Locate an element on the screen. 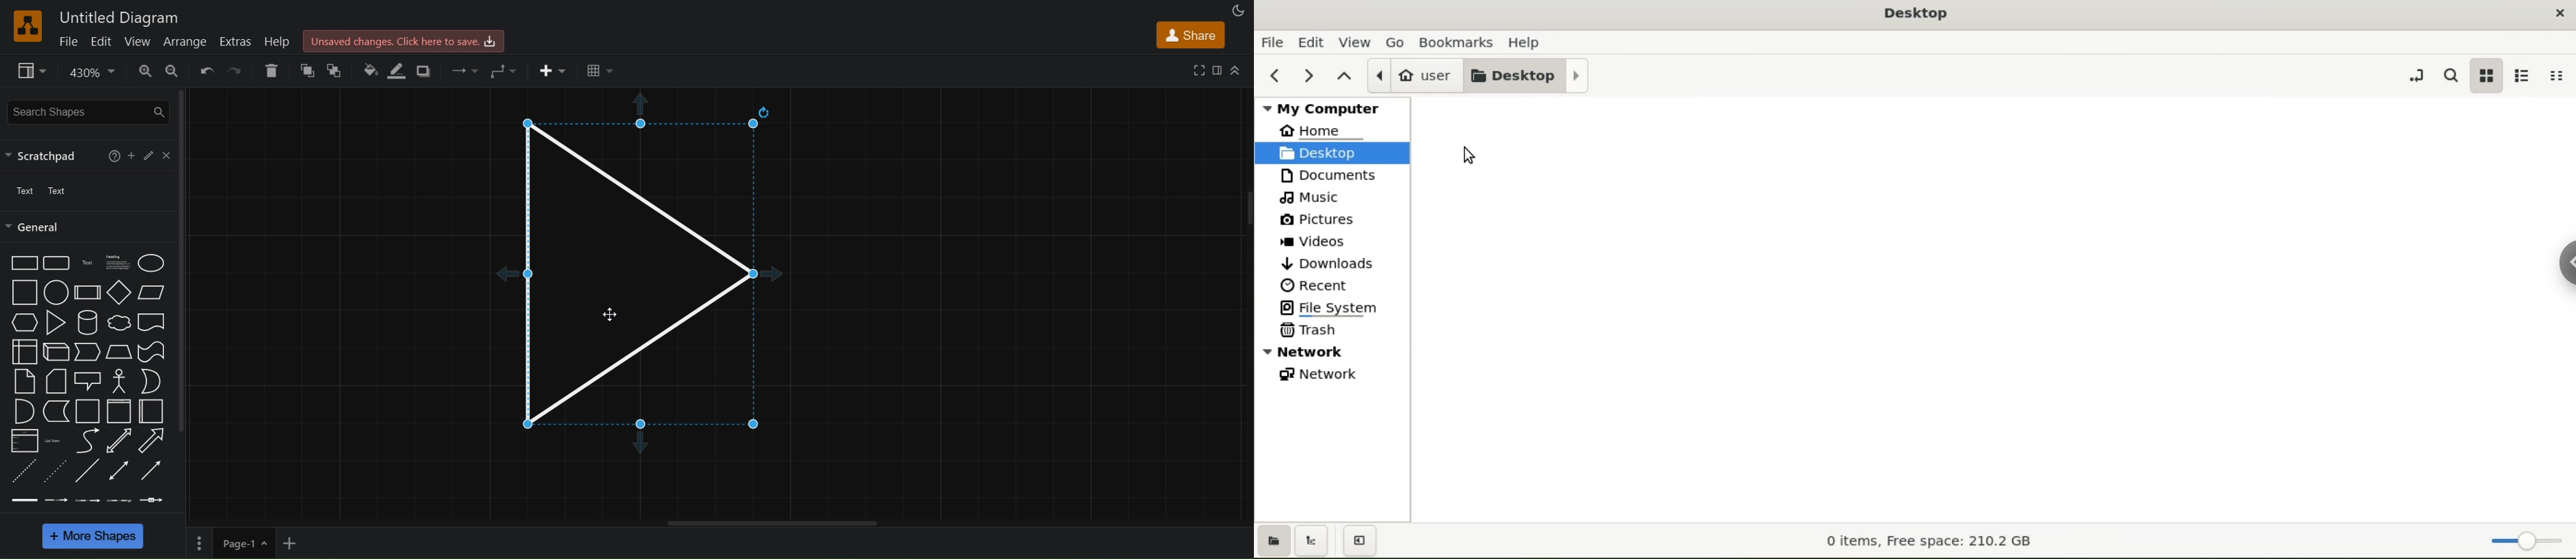 Image resolution: width=2576 pixels, height=560 pixels. extras is located at coordinates (236, 40).